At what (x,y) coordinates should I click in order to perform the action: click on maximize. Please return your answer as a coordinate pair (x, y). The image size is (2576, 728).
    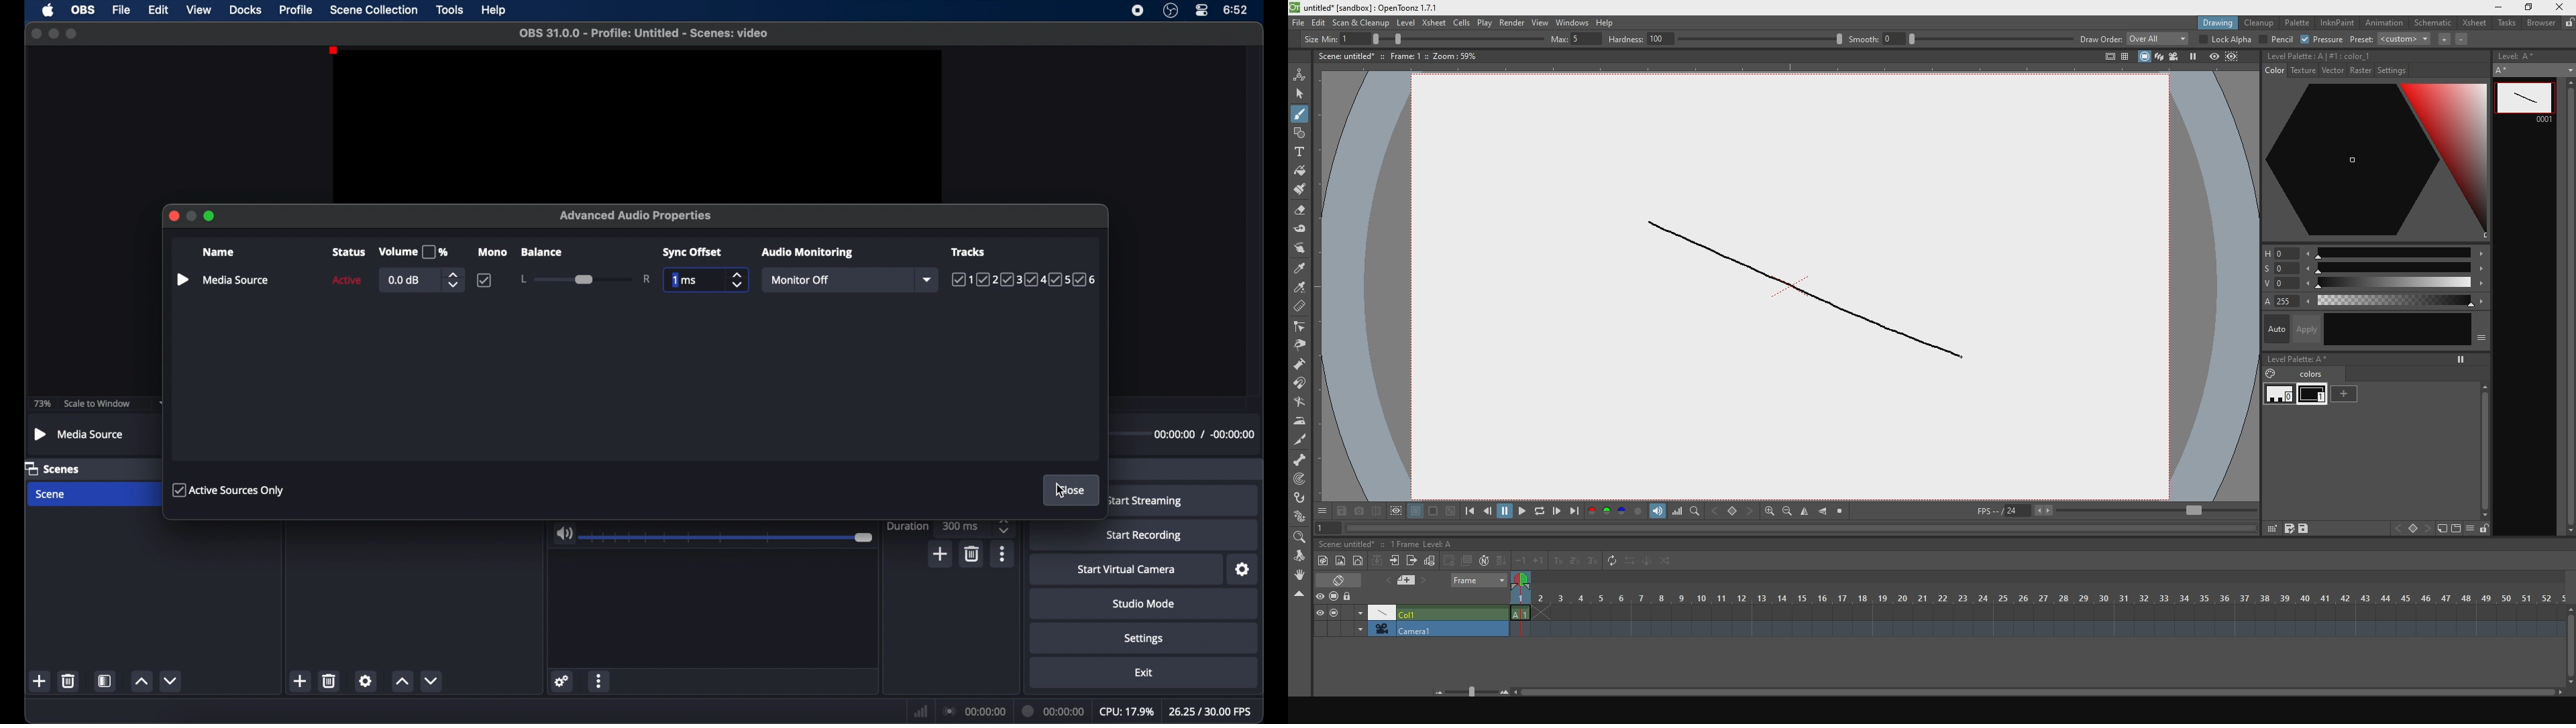
    Looking at the image, I should click on (72, 34).